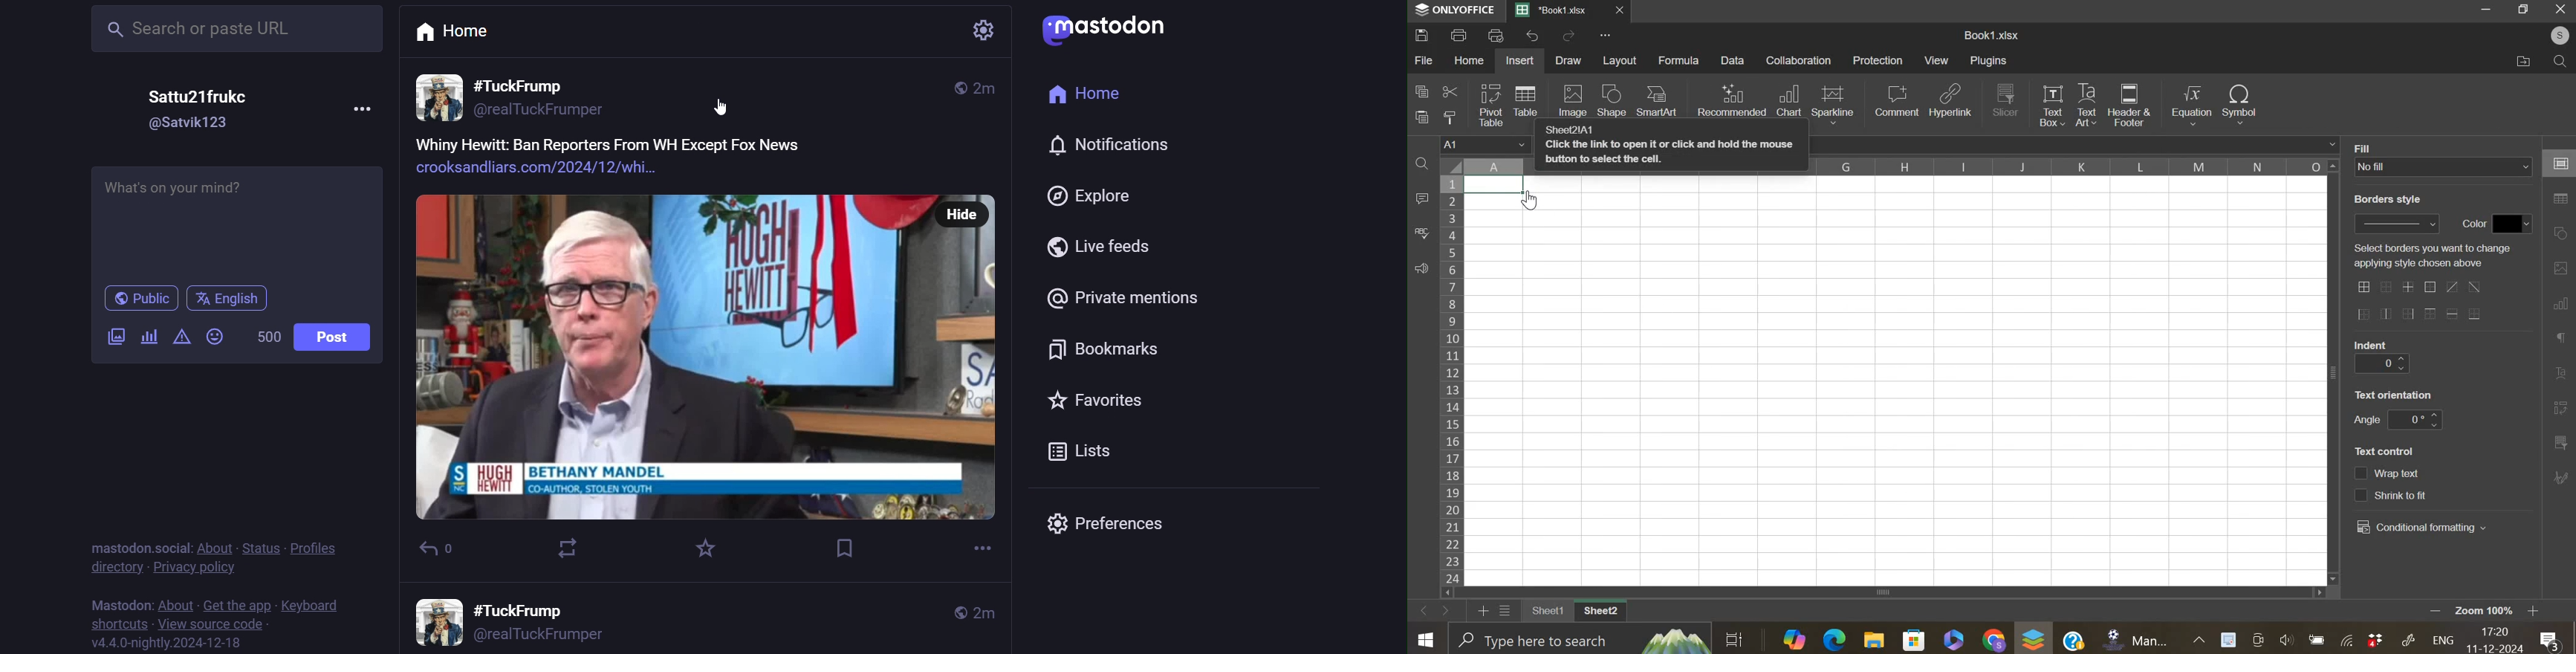 The height and width of the screenshot is (672, 2576). Describe the element at coordinates (1091, 199) in the screenshot. I see `explore` at that location.